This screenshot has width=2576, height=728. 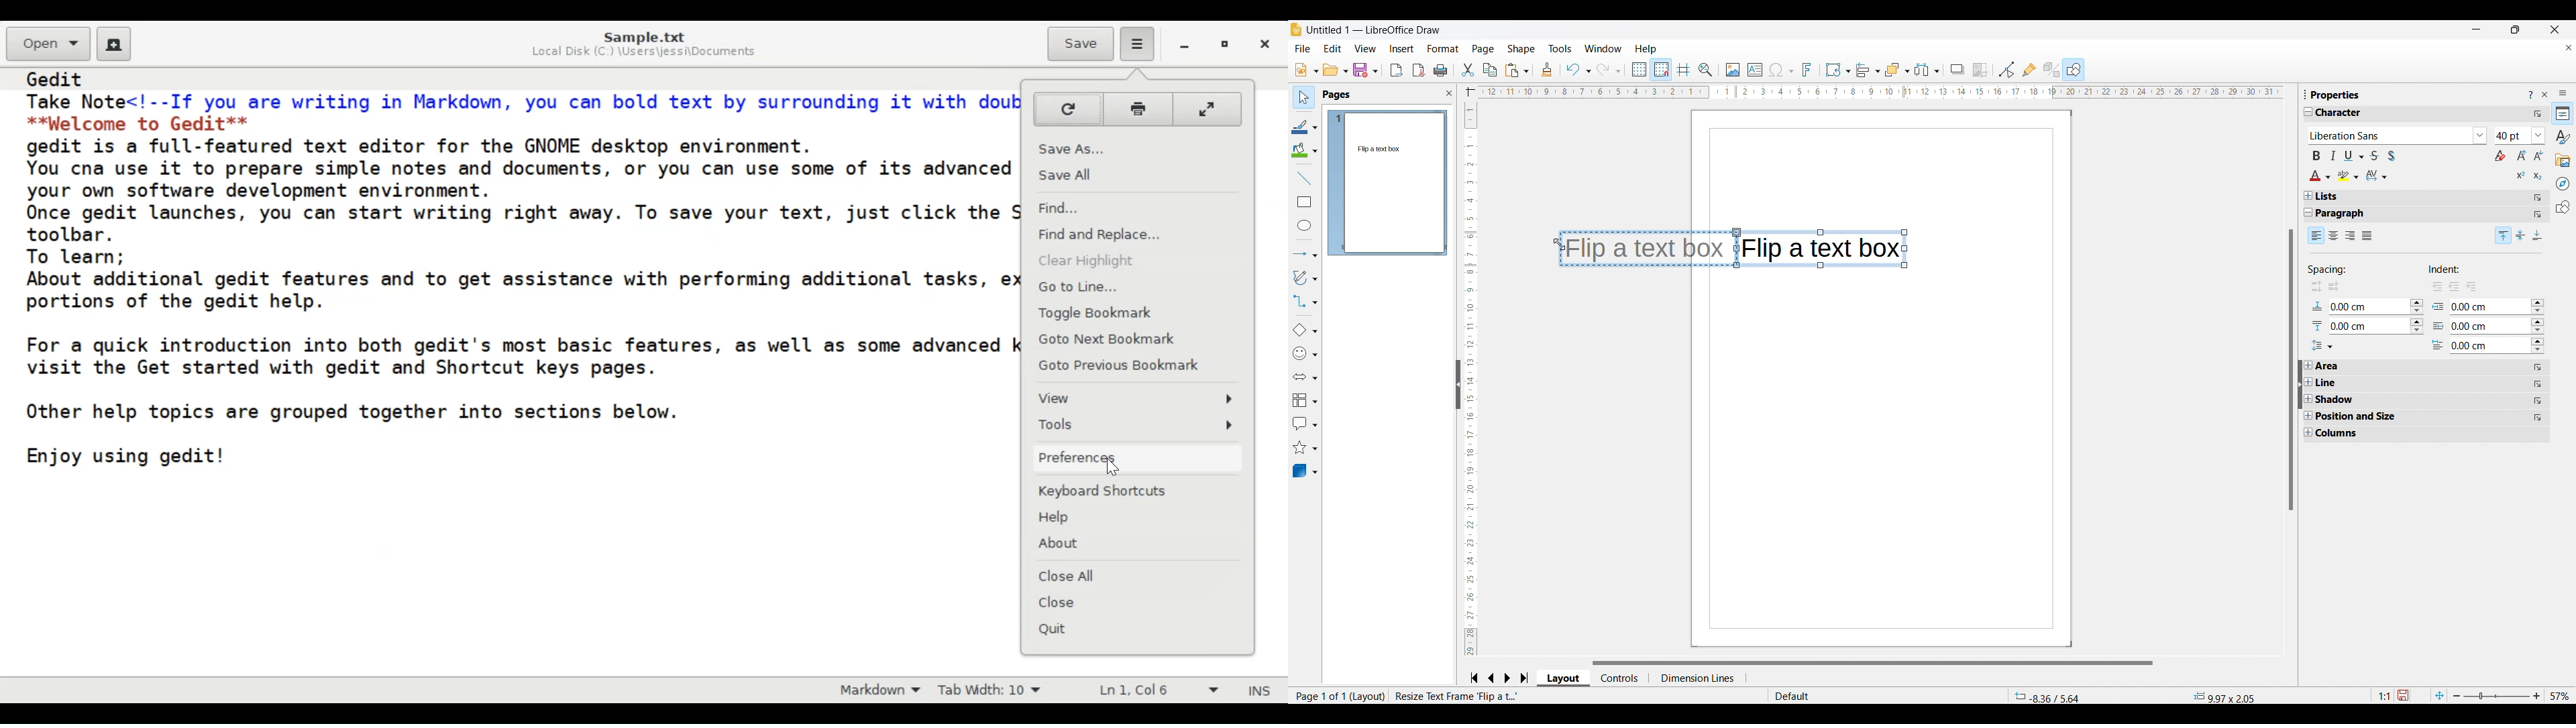 I want to click on Decrease font size, so click(x=2538, y=155).